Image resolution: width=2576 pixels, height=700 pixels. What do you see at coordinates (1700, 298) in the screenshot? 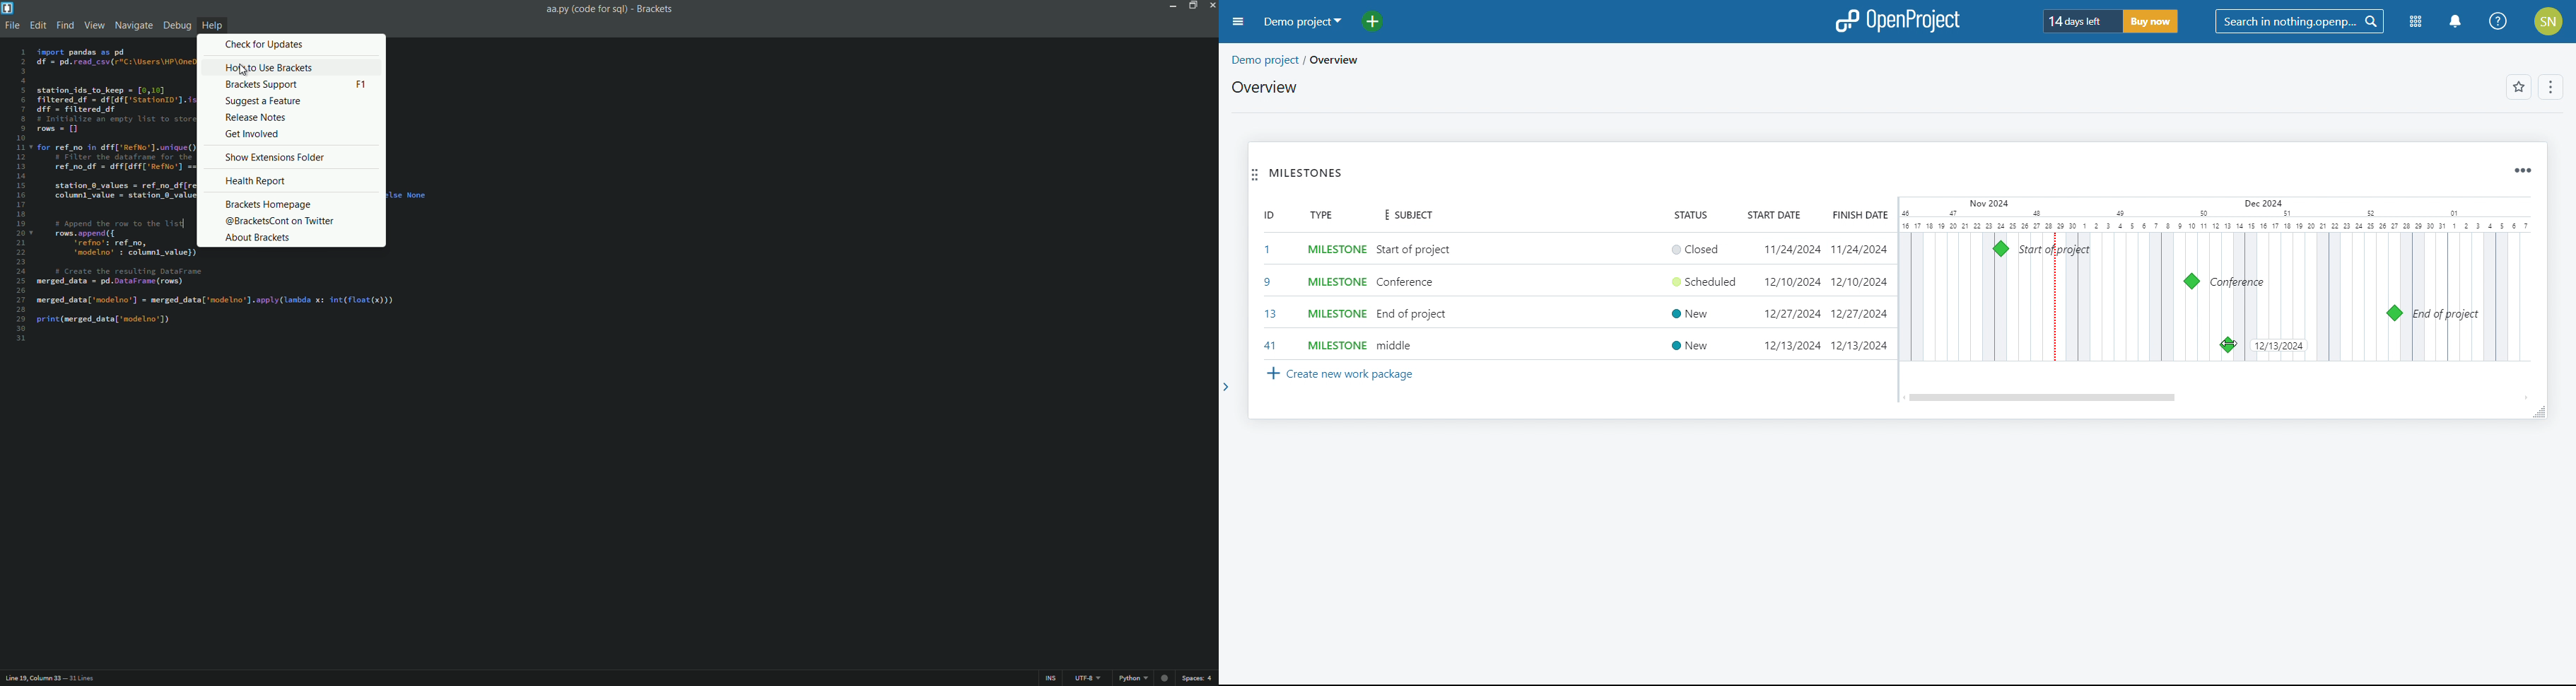
I see `set status` at bounding box center [1700, 298].